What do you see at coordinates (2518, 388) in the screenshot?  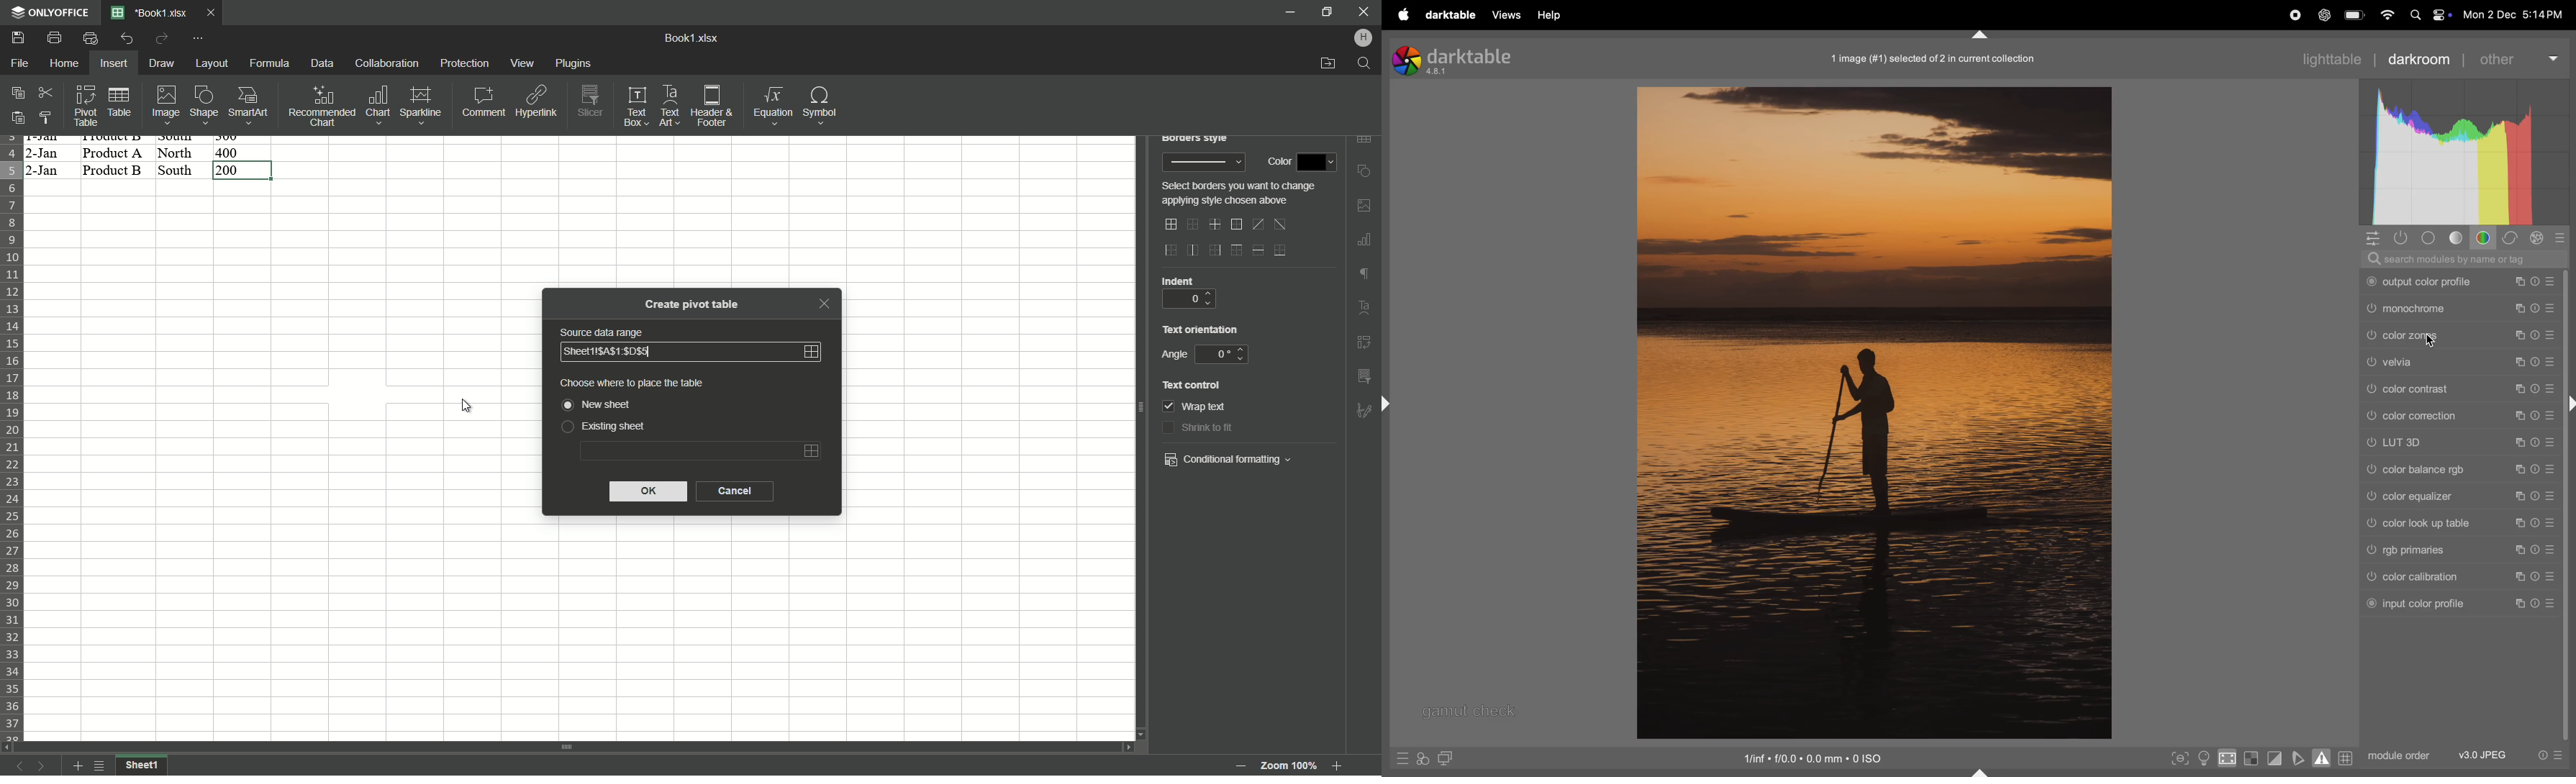 I see `preset` at bounding box center [2518, 388].